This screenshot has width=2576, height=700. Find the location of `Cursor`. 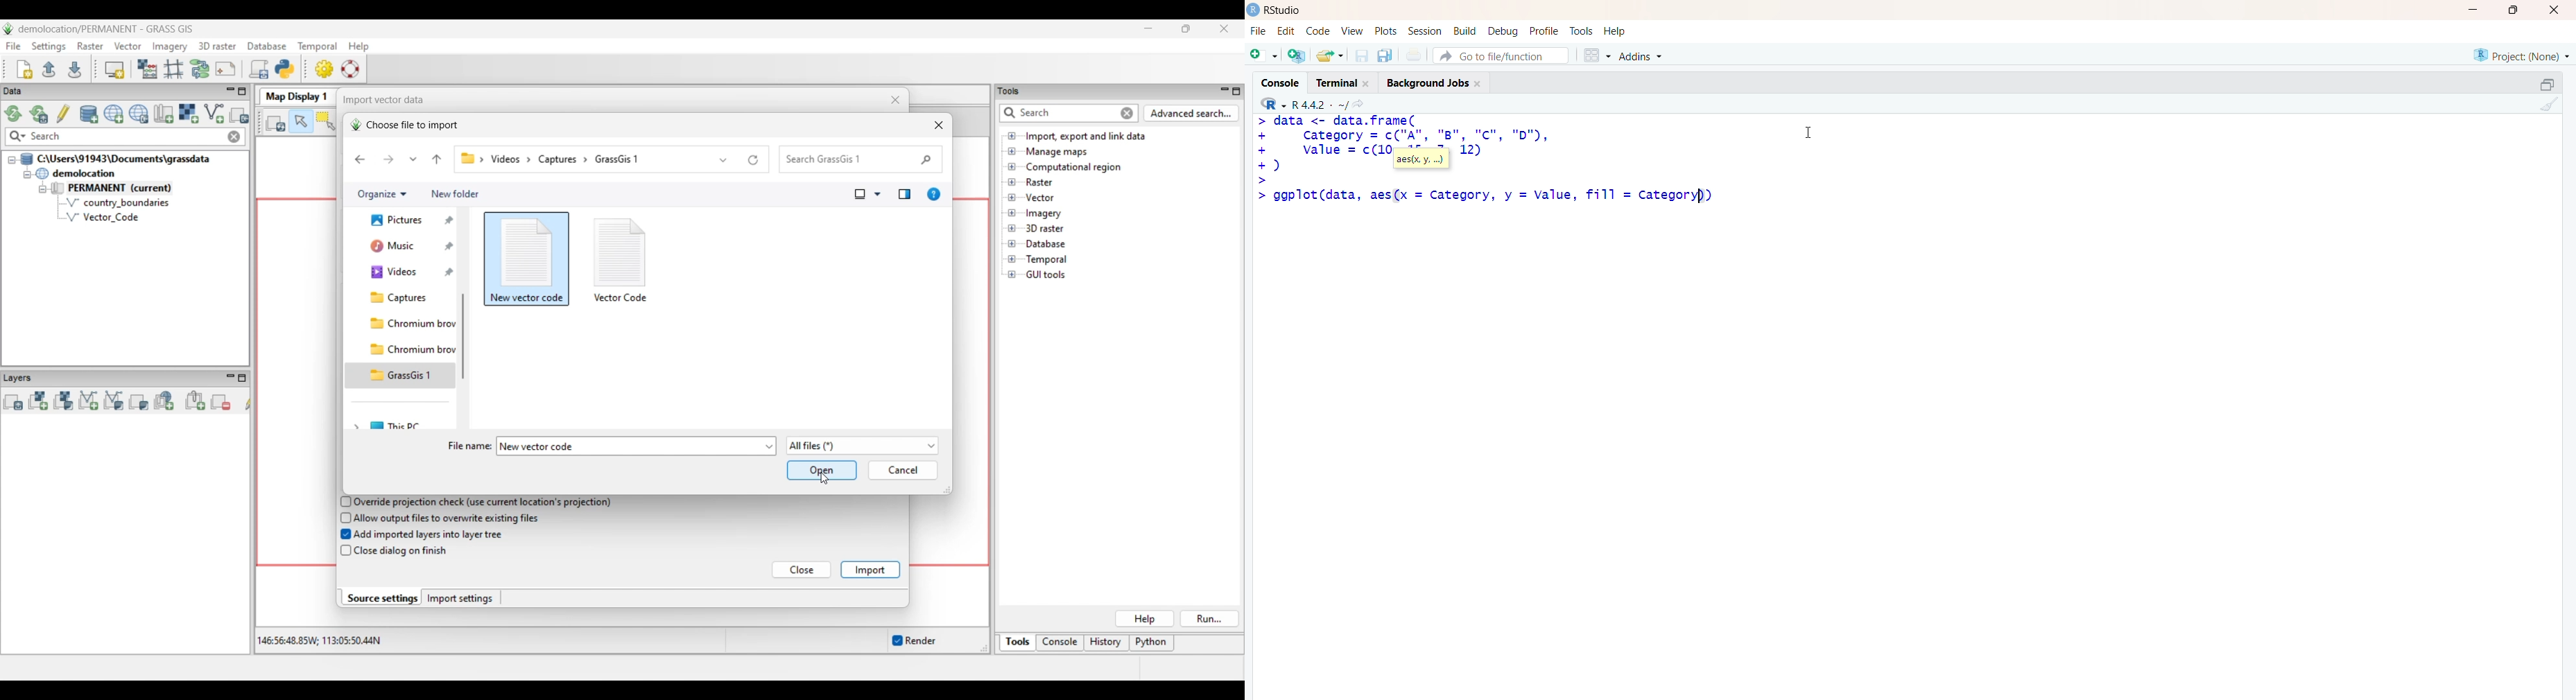

Cursor is located at coordinates (1809, 130).